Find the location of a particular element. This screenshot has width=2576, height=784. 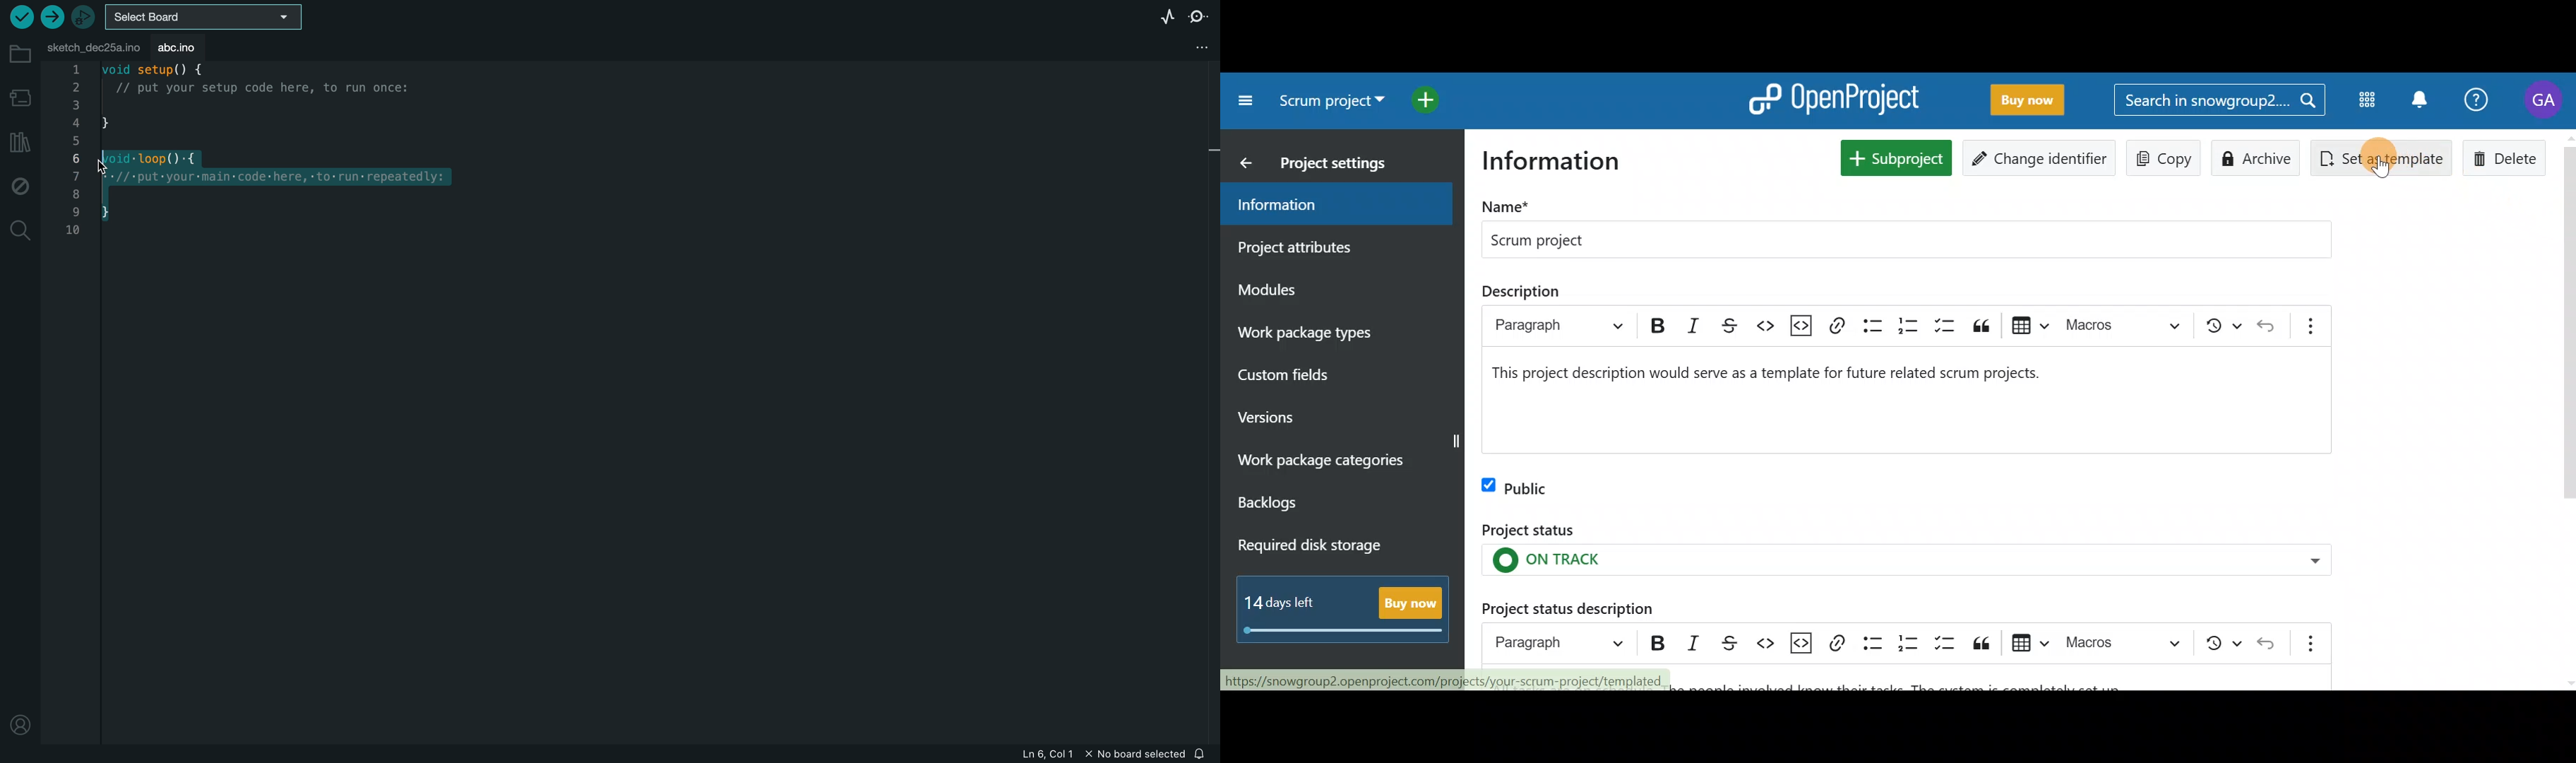

Delete is located at coordinates (2514, 158).